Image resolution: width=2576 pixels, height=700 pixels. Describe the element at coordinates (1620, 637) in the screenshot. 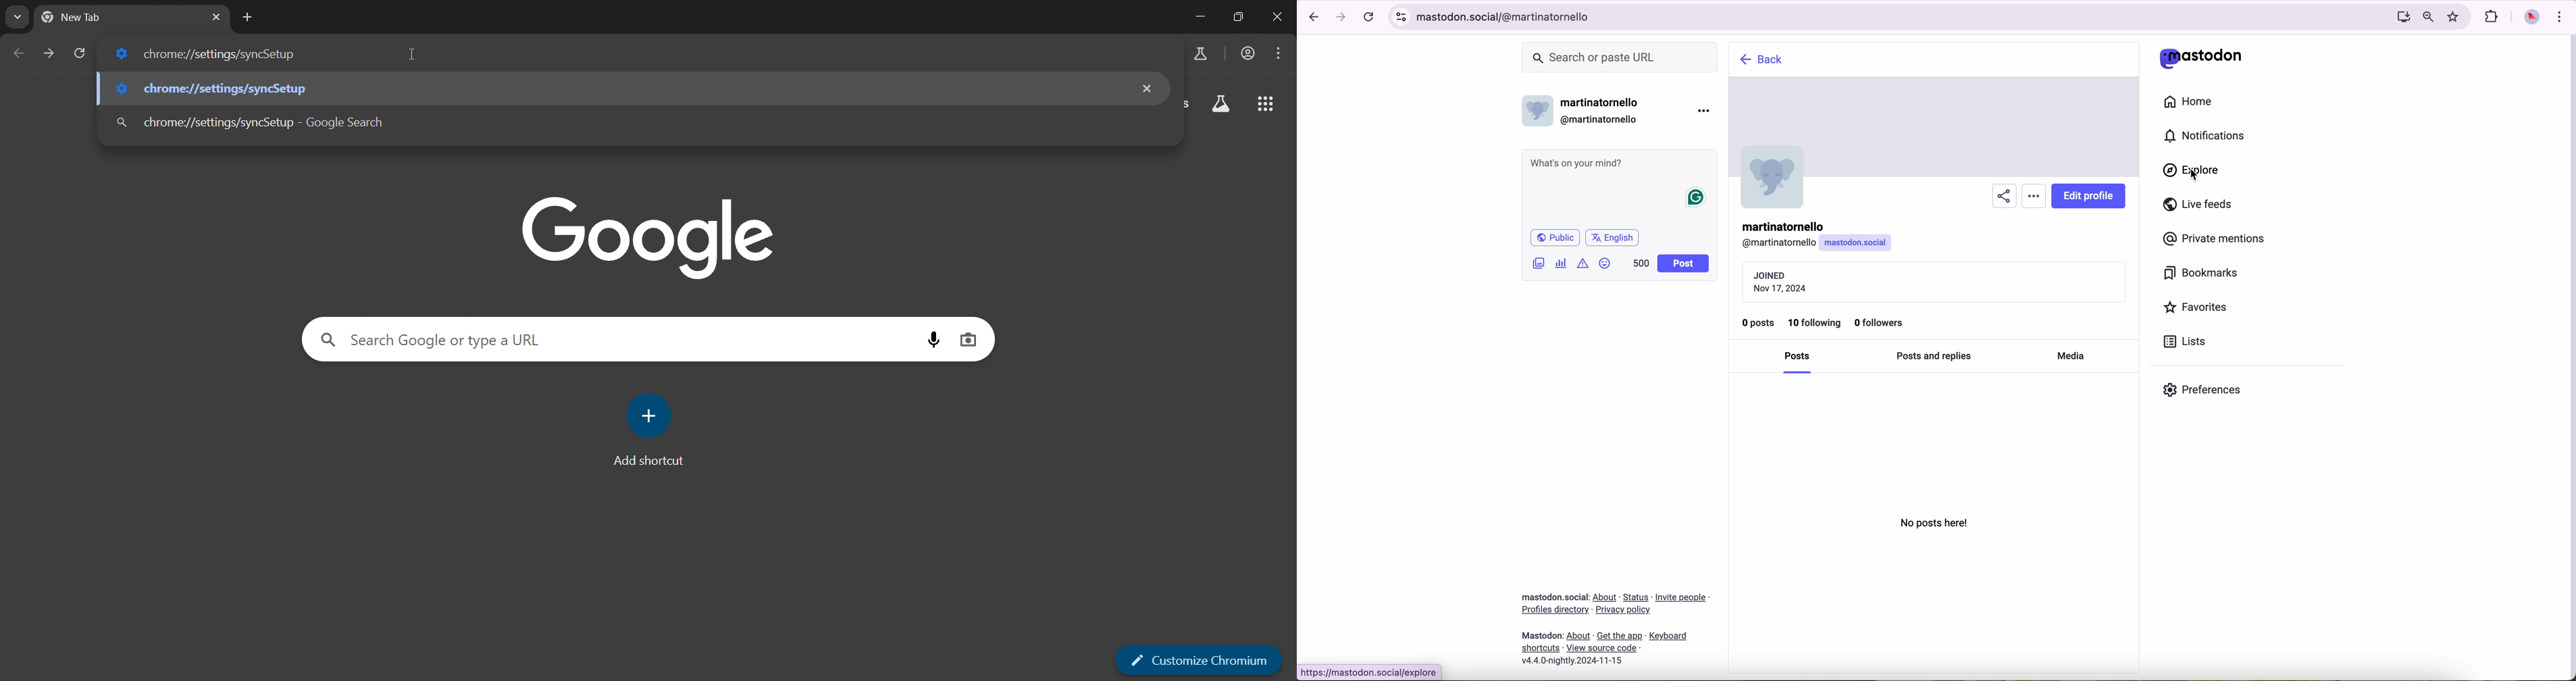

I see `link` at that location.